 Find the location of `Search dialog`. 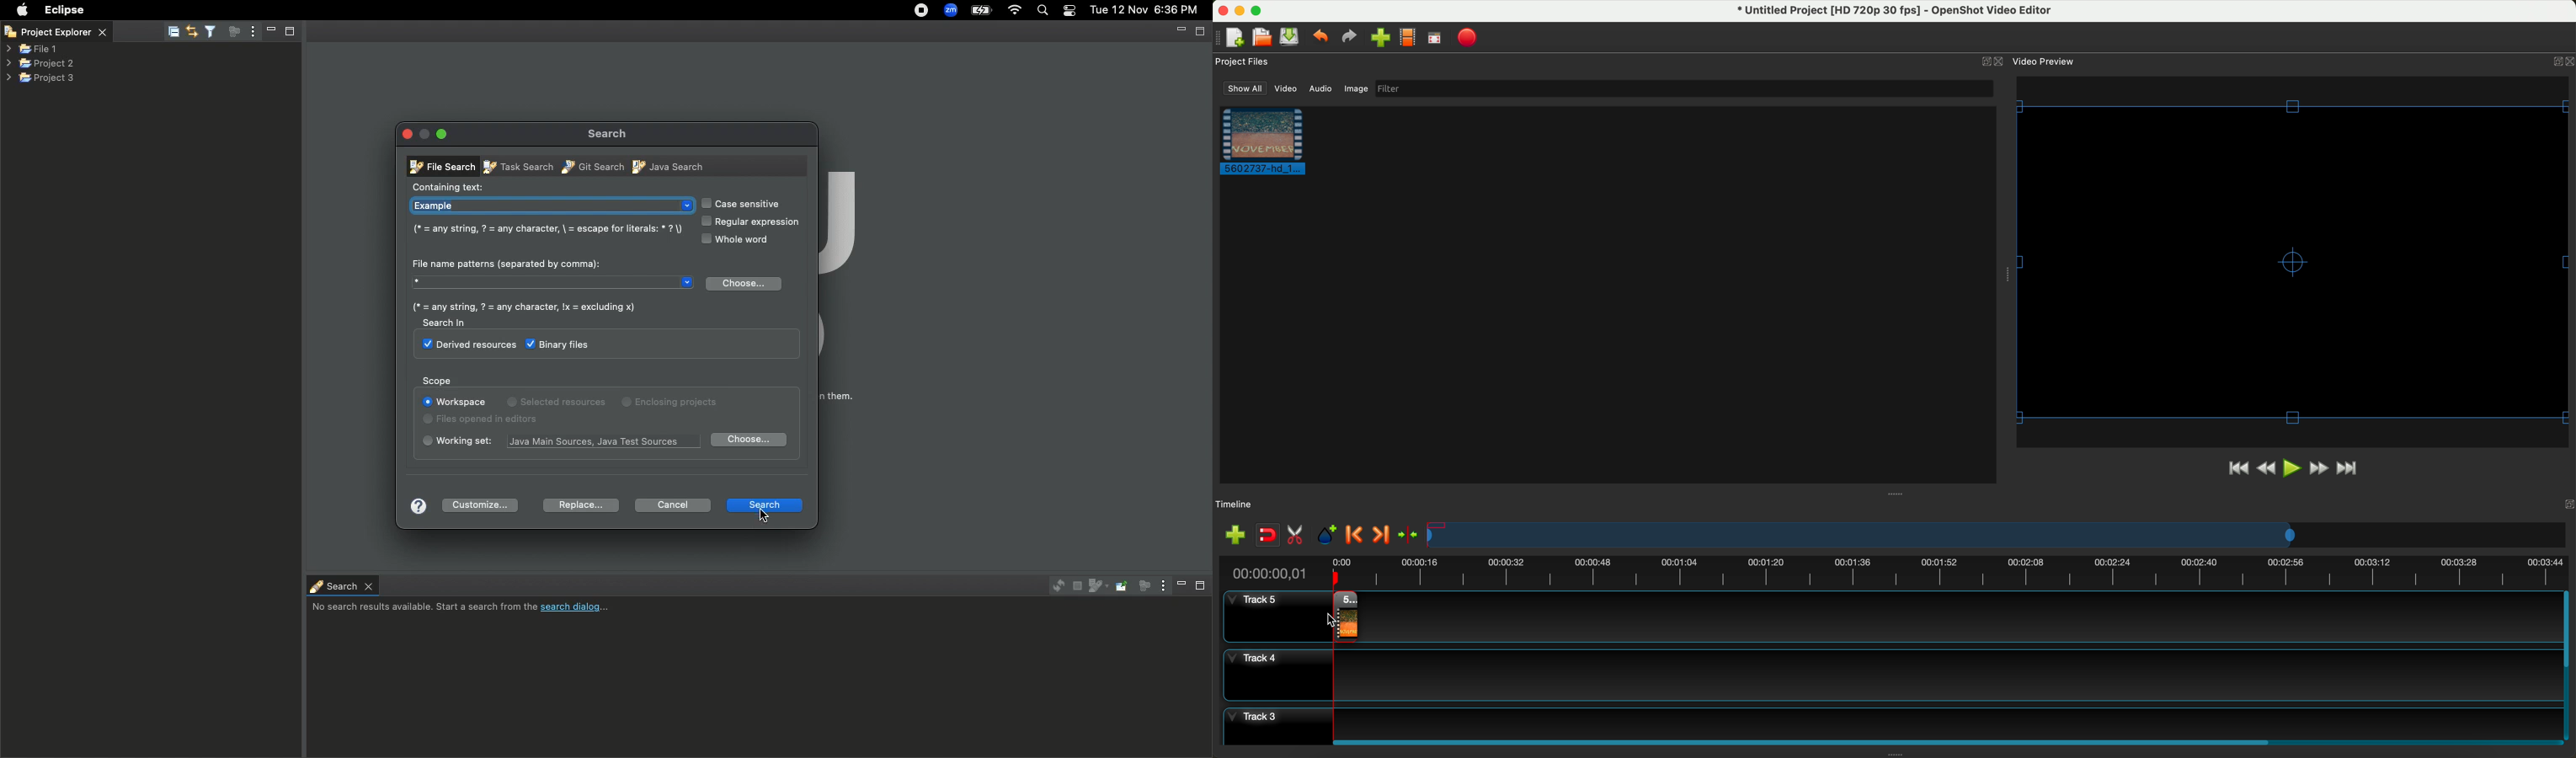

Search dialog is located at coordinates (467, 609).